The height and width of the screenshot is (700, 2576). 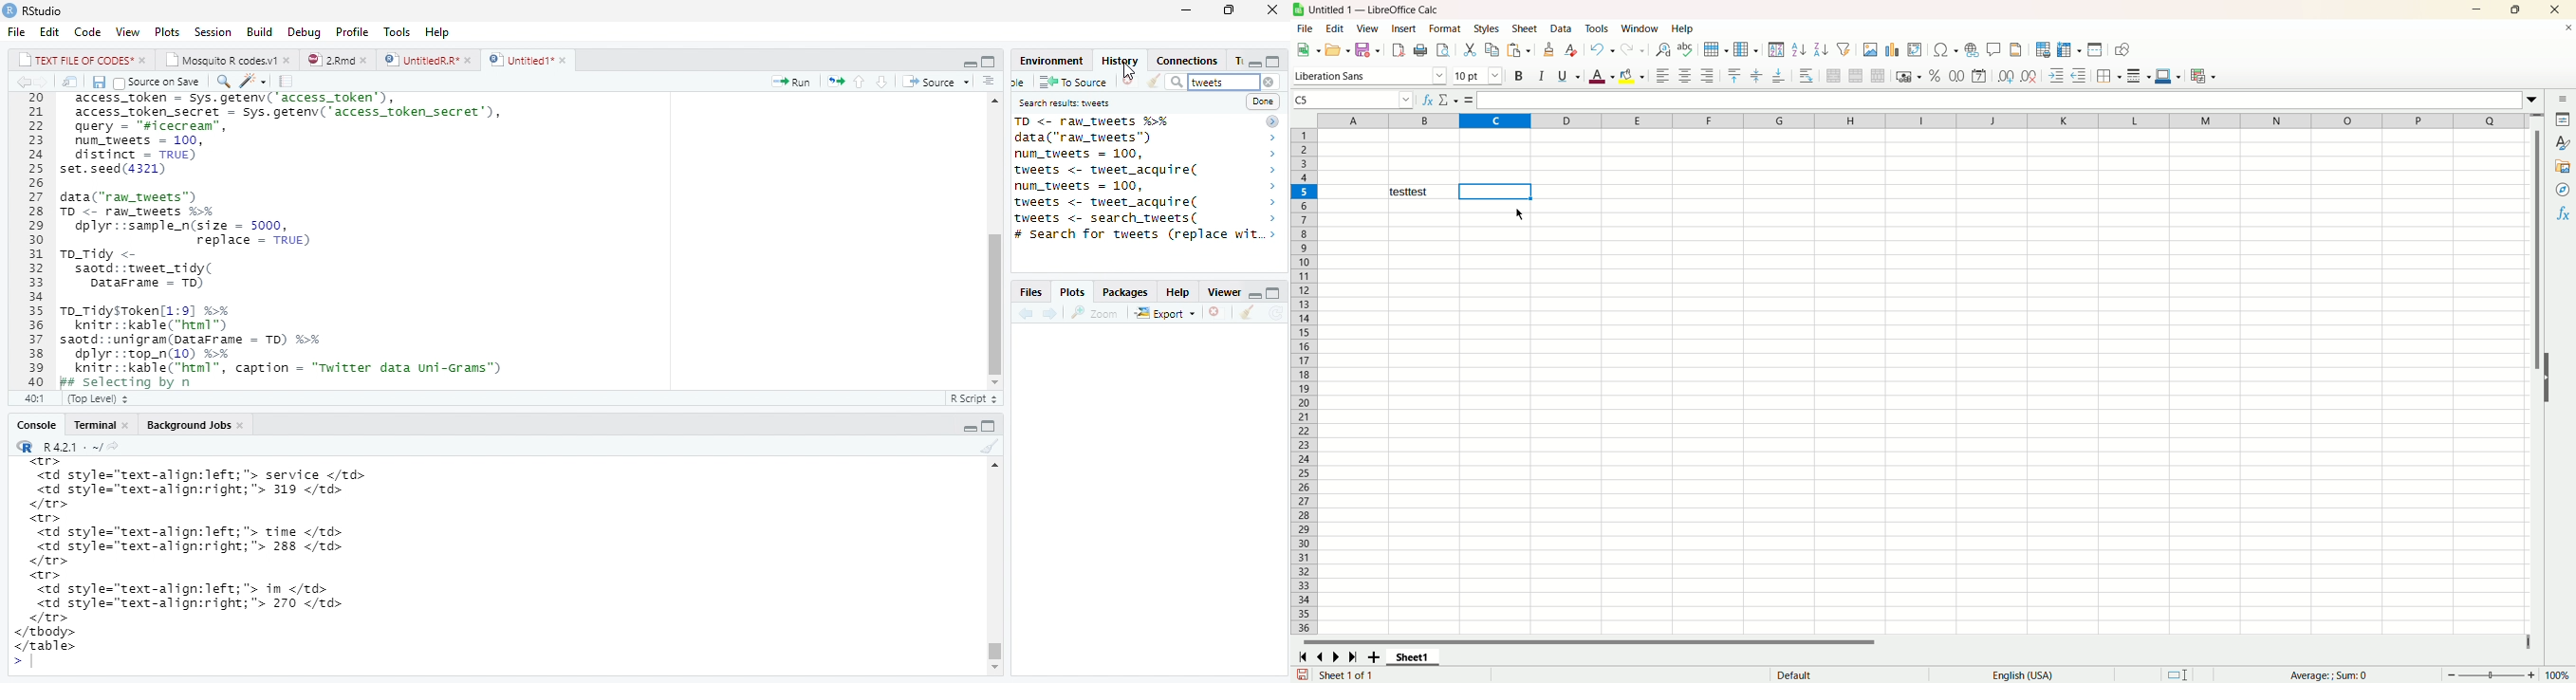 What do you see at coordinates (1479, 77) in the screenshot?
I see `font size` at bounding box center [1479, 77].